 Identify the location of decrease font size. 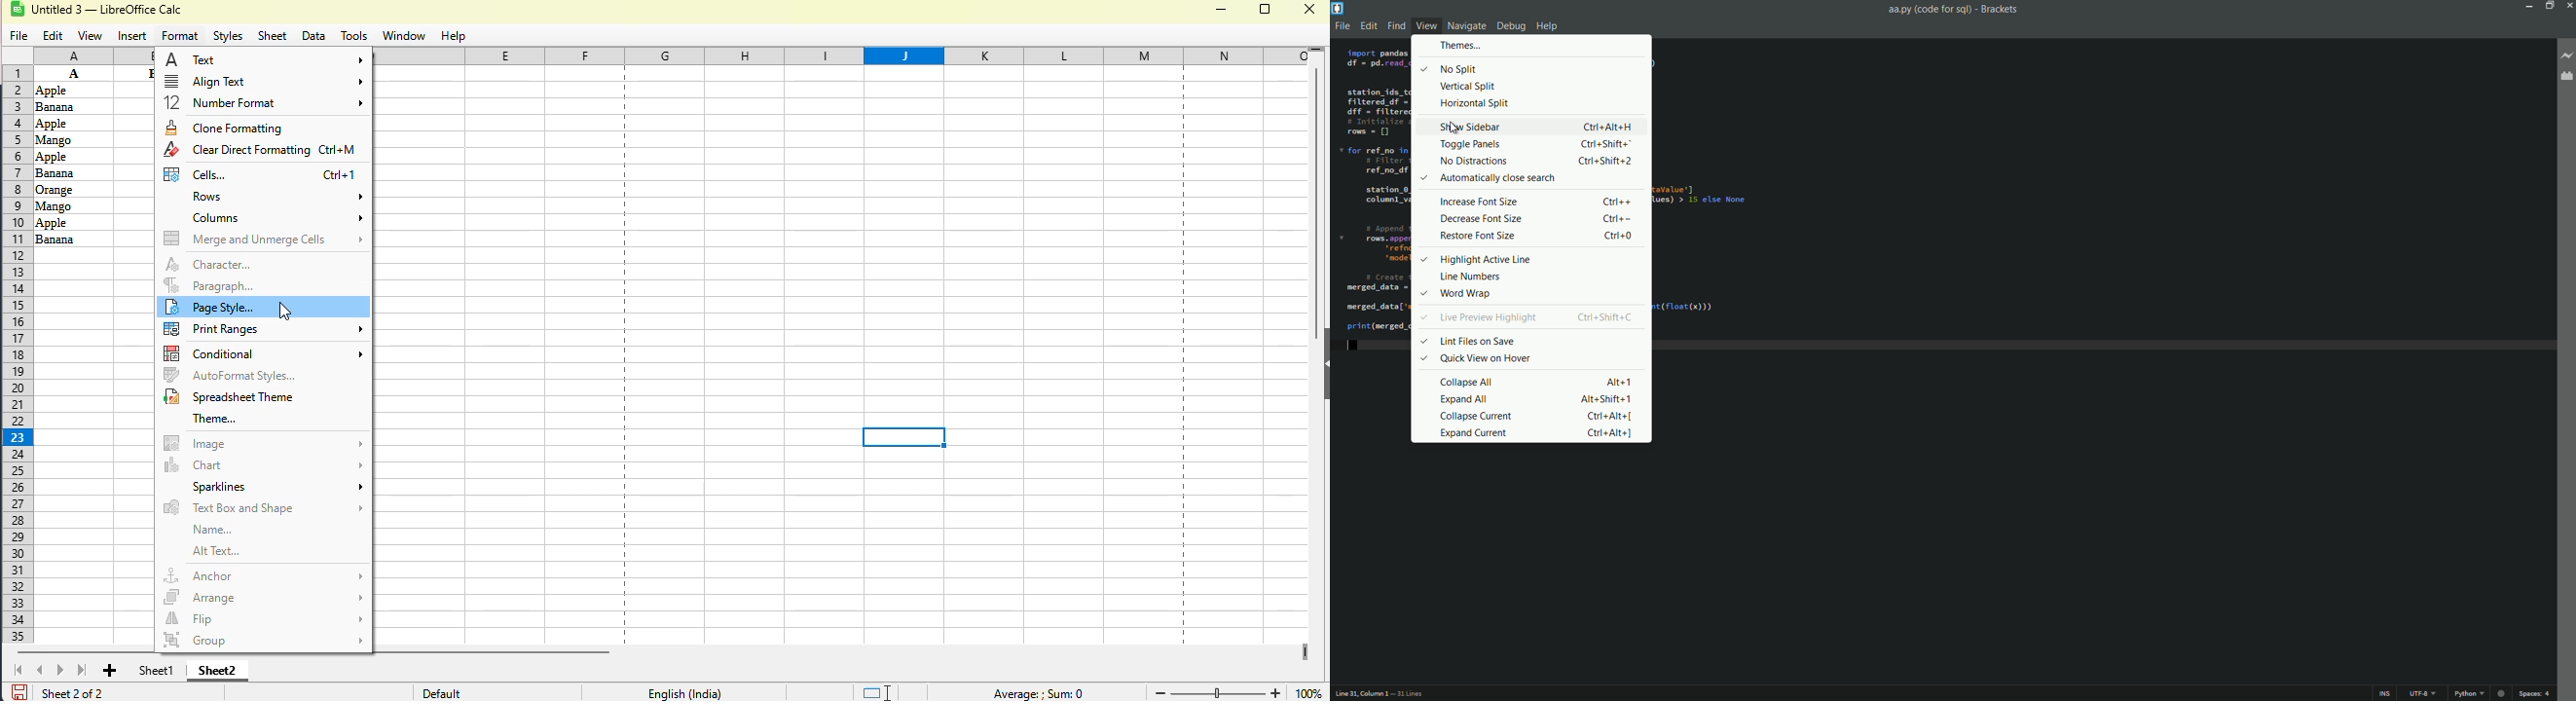
(1536, 218).